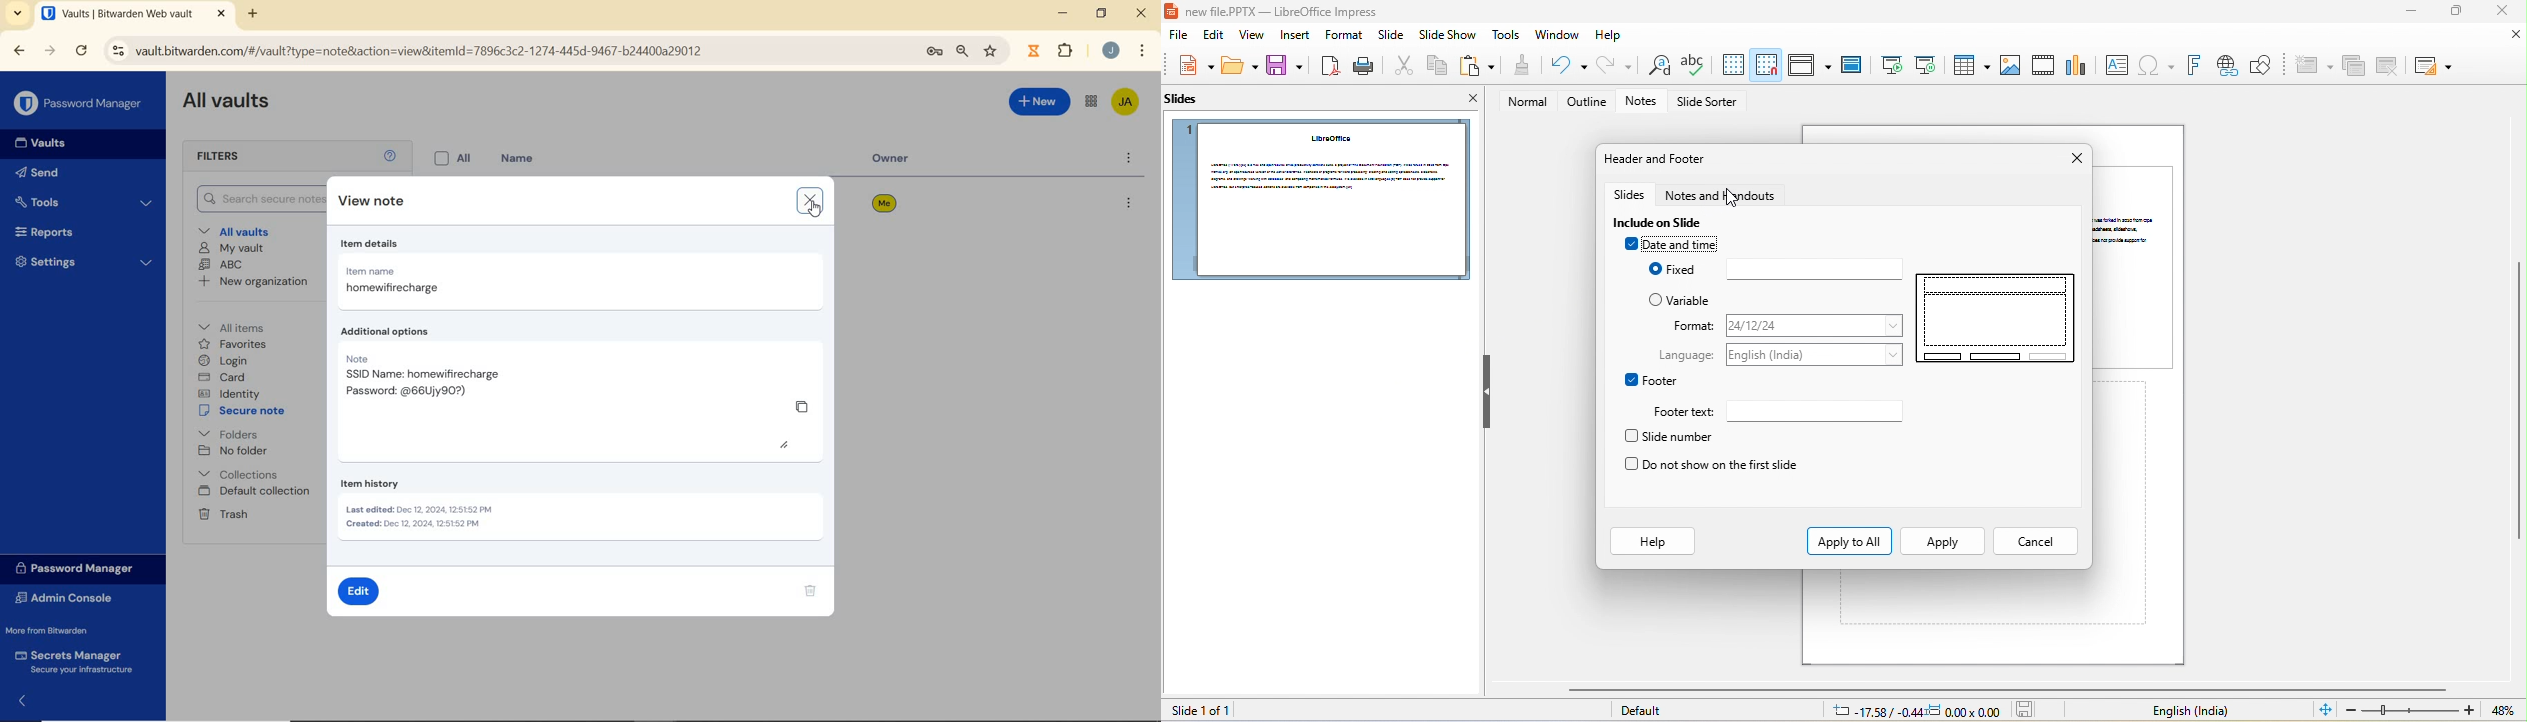 This screenshot has width=2548, height=728. Describe the element at coordinates (71, 598) in the screenshot. I see `Admin Console` at that location.